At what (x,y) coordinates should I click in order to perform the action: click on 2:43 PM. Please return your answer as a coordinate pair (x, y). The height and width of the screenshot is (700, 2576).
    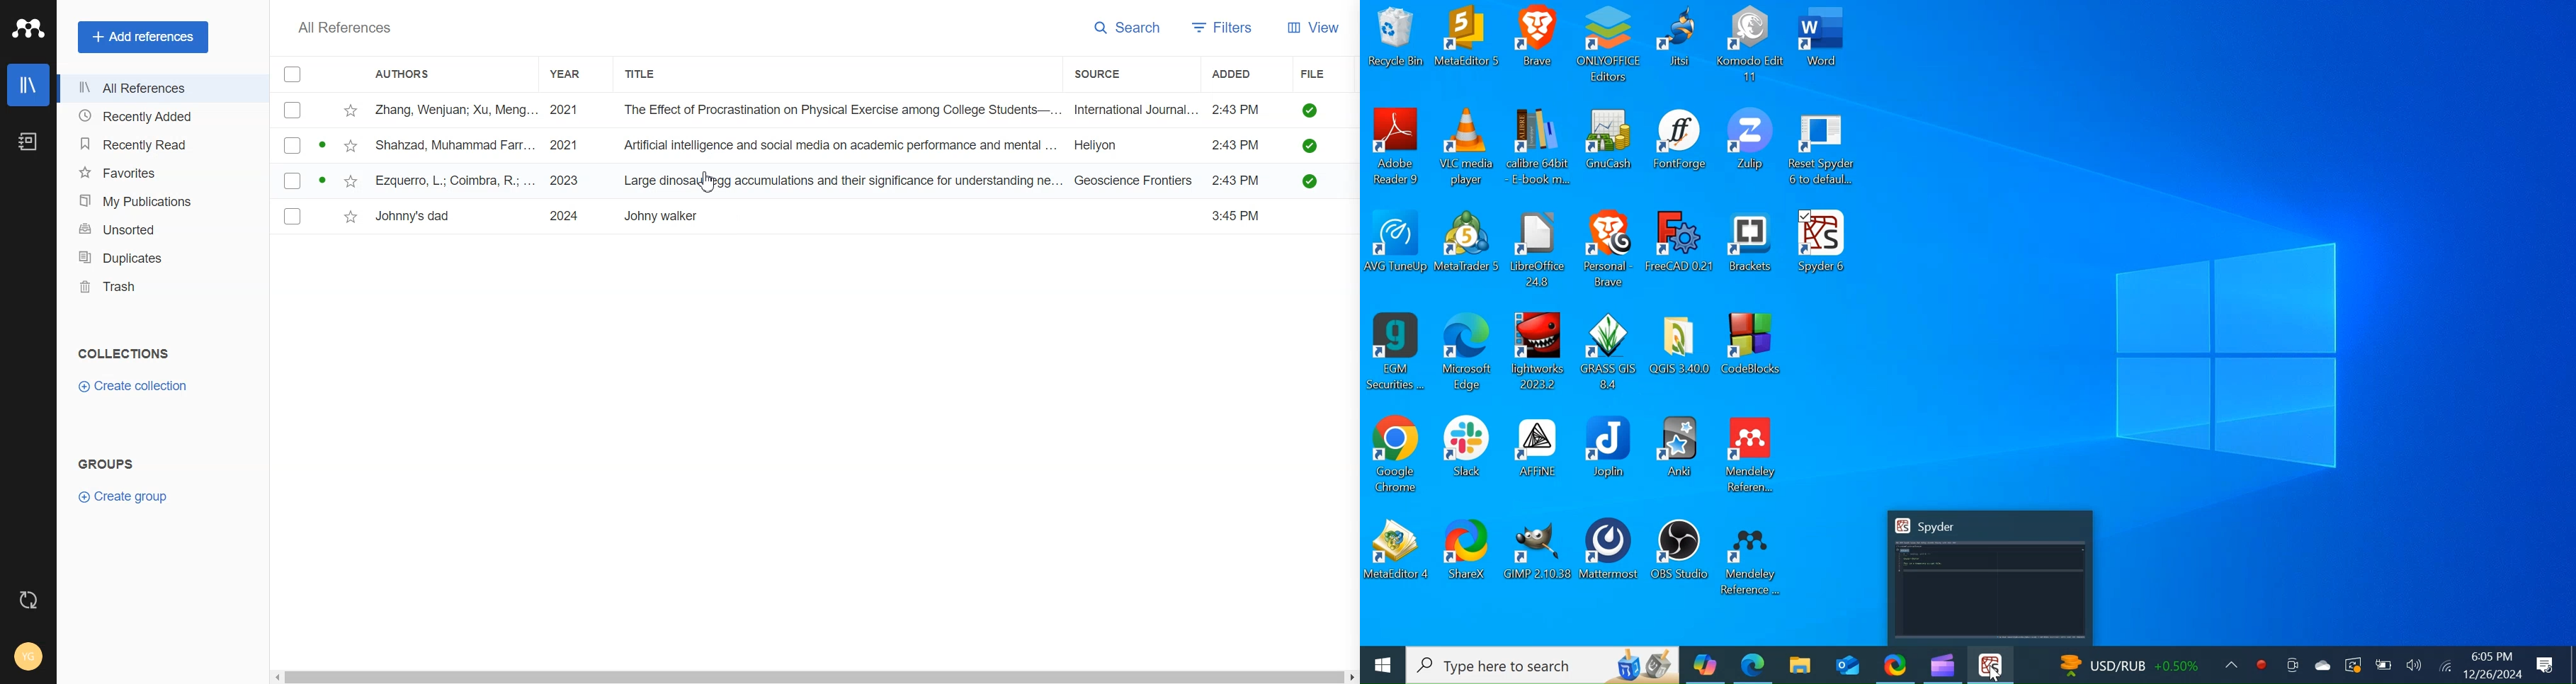
    Looking at the image, I should click on (1238, 109).